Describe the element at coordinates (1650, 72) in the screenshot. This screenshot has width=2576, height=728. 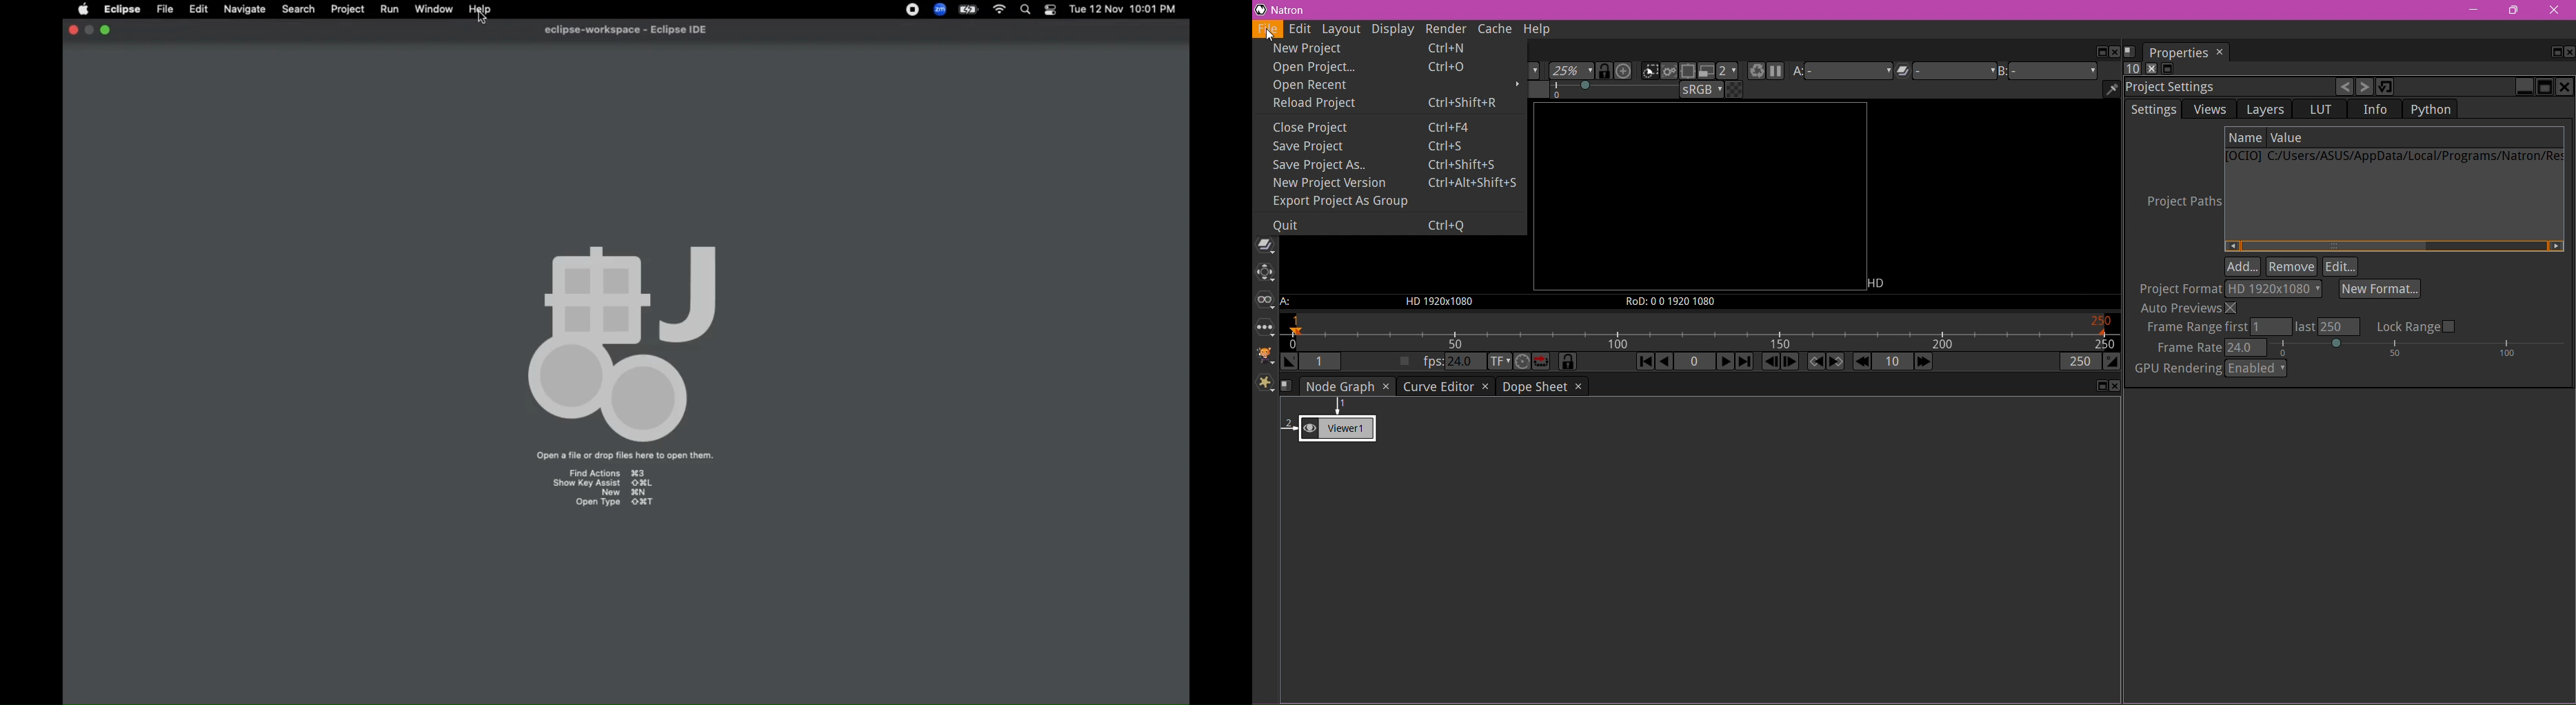
I see `Clips the portion of the image displayed on the viewer to the input stream format` at that location.